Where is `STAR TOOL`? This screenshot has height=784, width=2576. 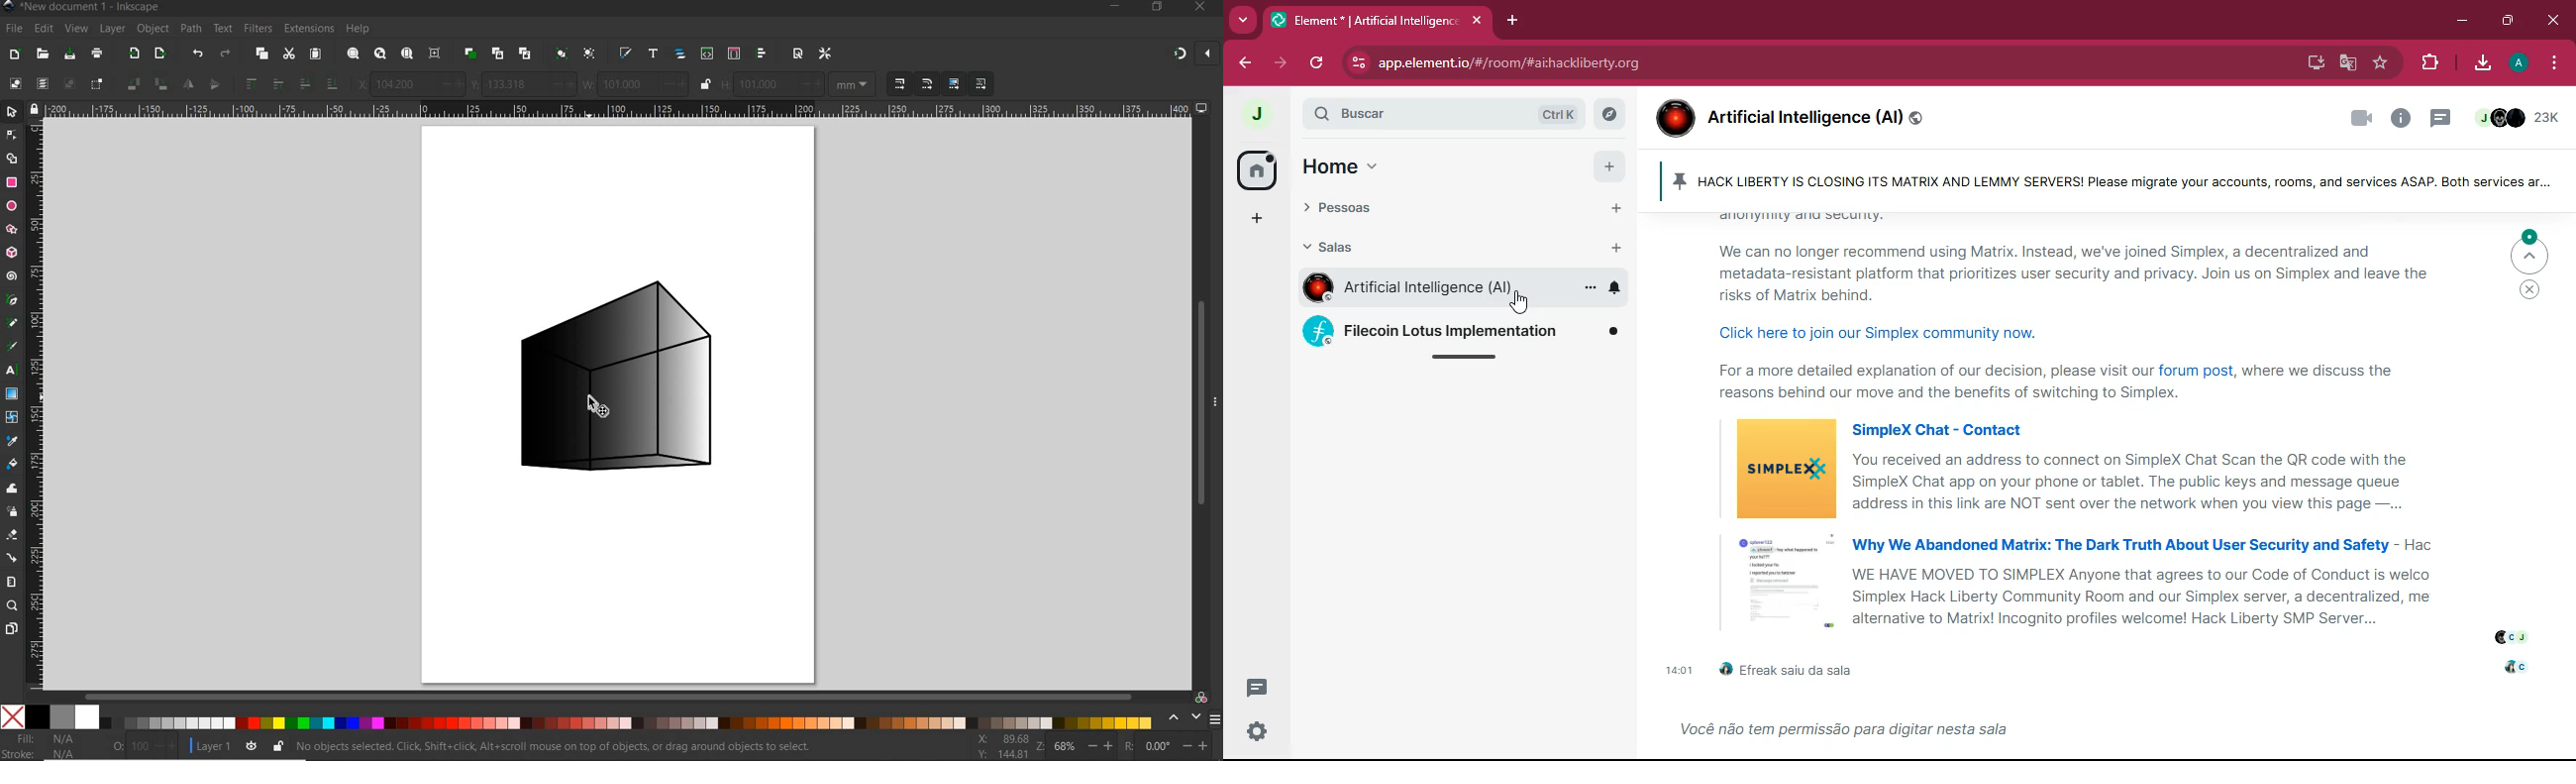
STAR TOOL is located at coordinates (12, 230).